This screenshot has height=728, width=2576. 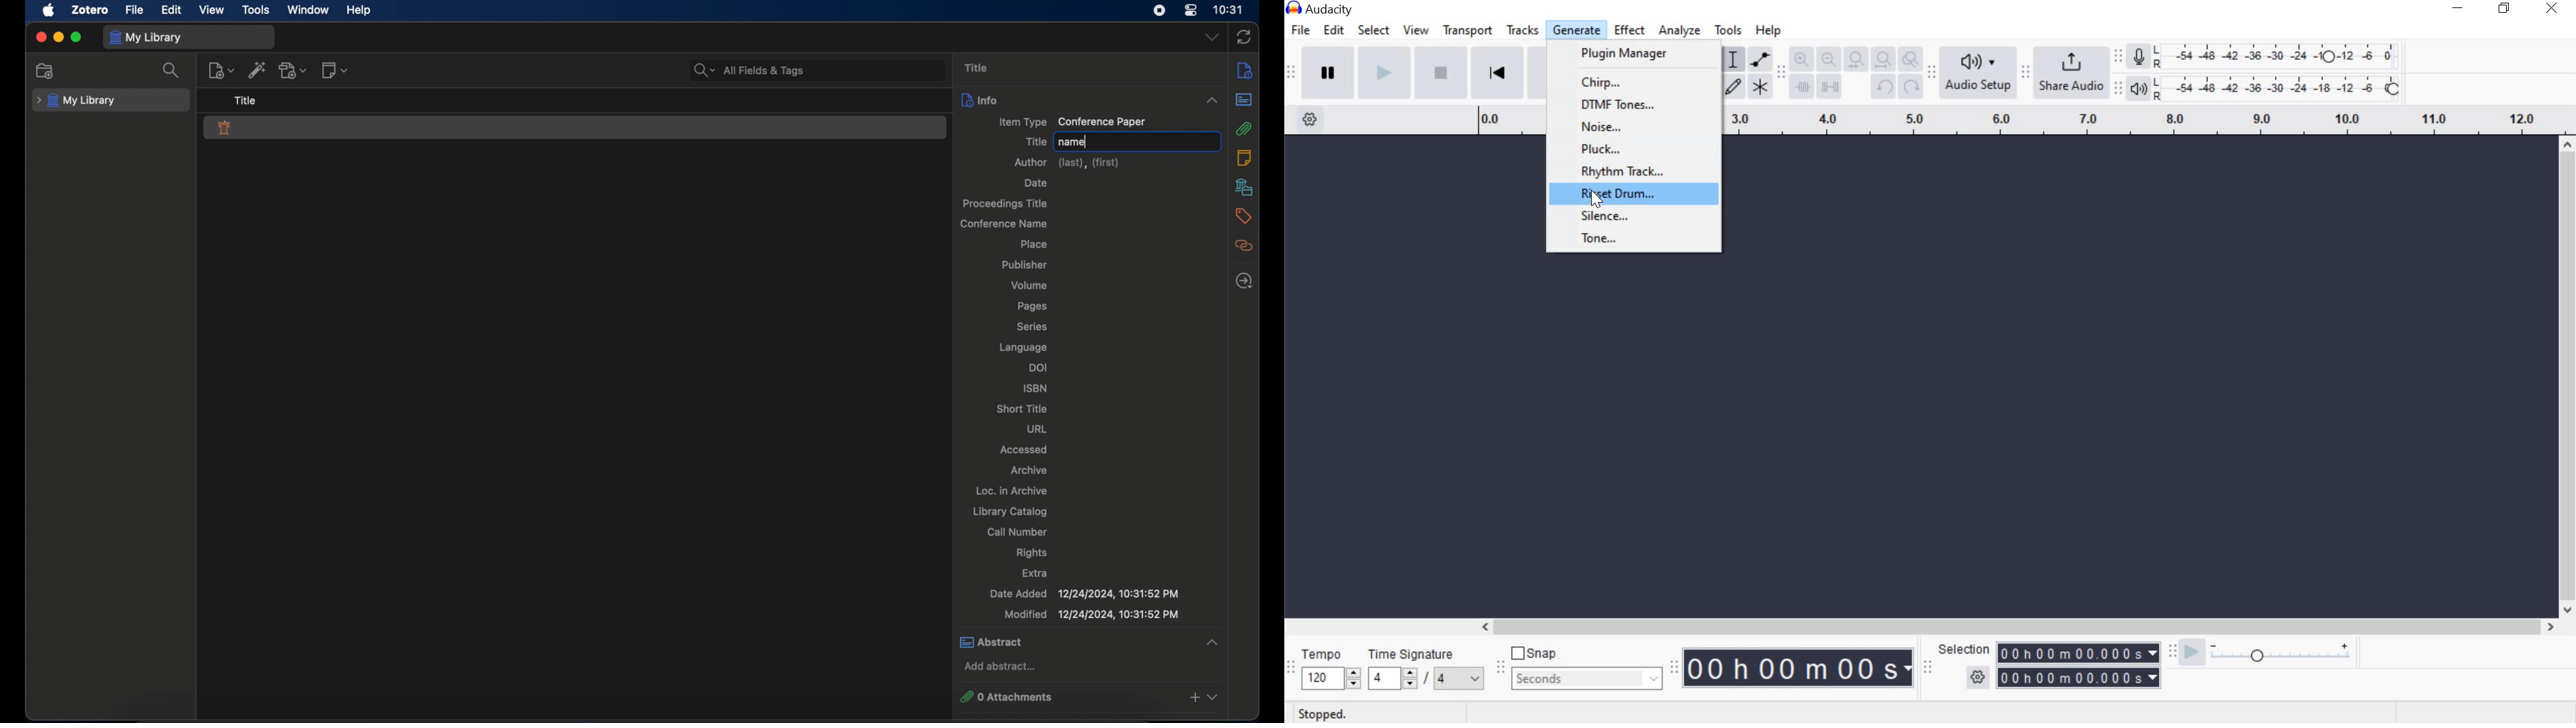 What do you see at coordinates (1024, 449) in the screenshot?
I see `accessed` at bounding box center [1024, 449].